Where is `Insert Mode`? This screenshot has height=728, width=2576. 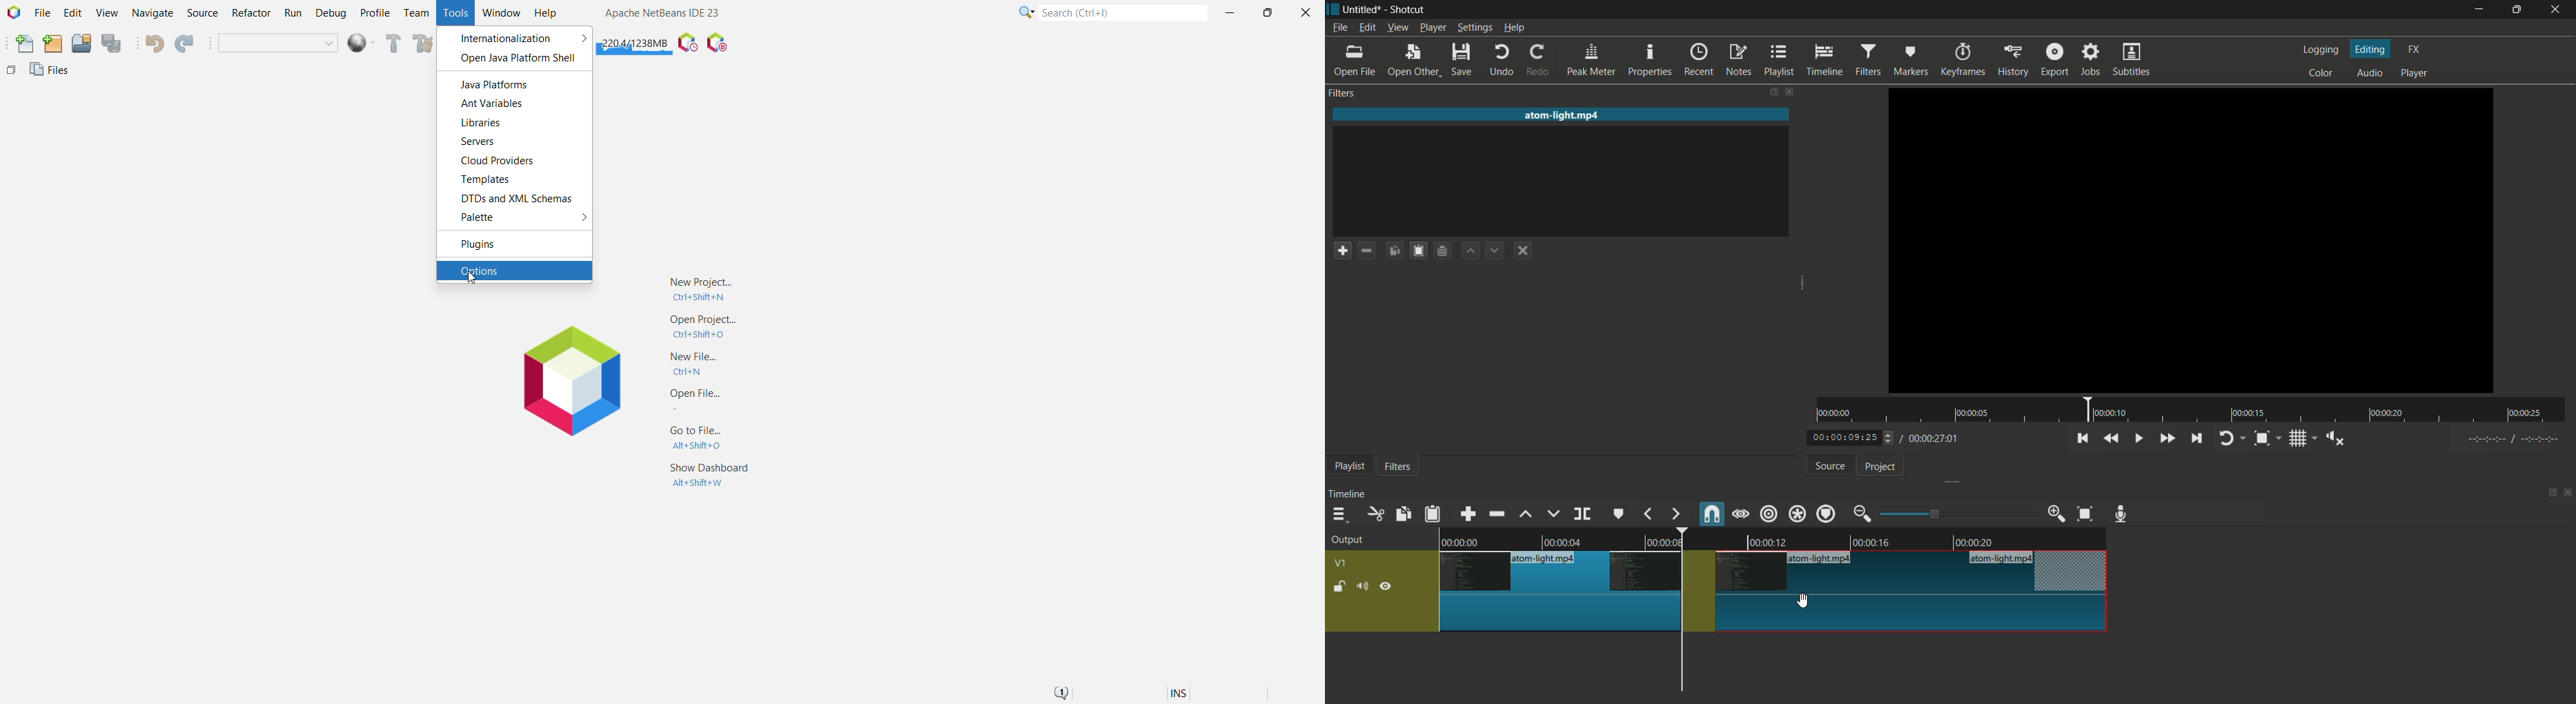
Insert Mode is located at coordinates (1180, 695).